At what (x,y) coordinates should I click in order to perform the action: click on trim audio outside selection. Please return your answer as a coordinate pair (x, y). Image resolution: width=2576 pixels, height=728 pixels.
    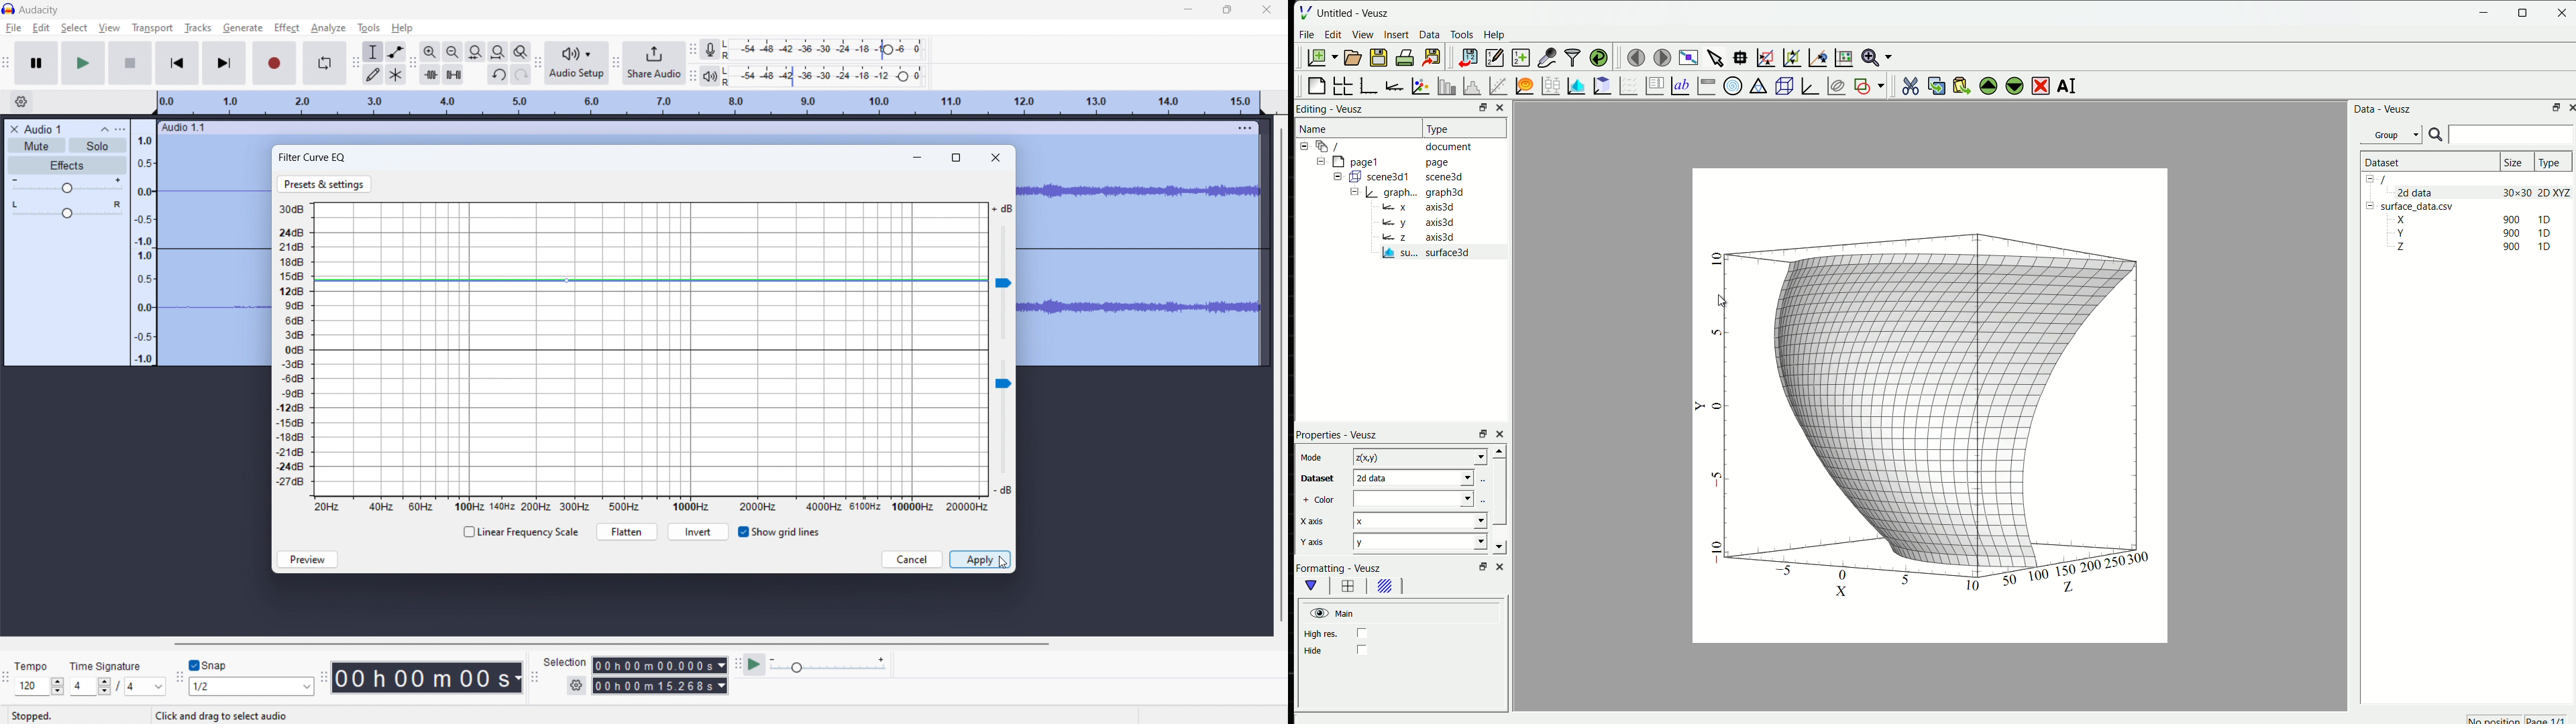
    Looking at the image, I should click on (430, 74).